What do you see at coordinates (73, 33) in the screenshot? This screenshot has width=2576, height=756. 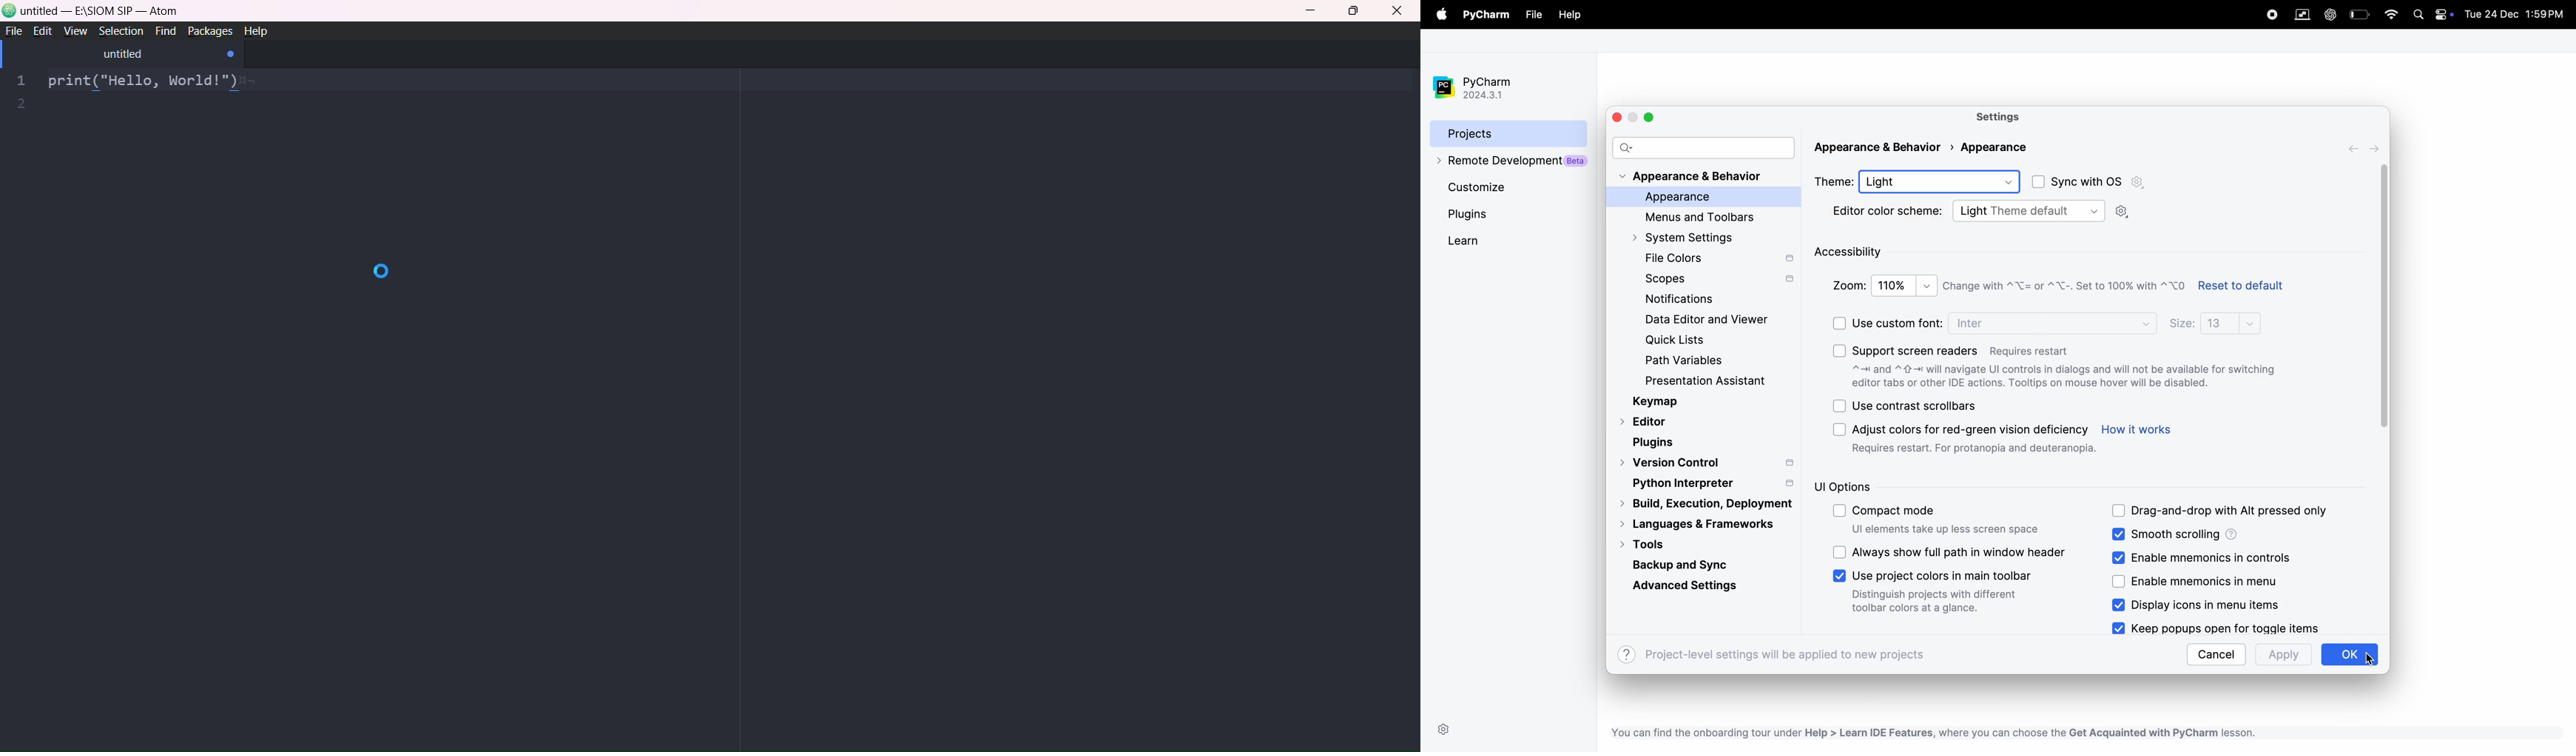 I see `view` at bounding box center [73, 33].